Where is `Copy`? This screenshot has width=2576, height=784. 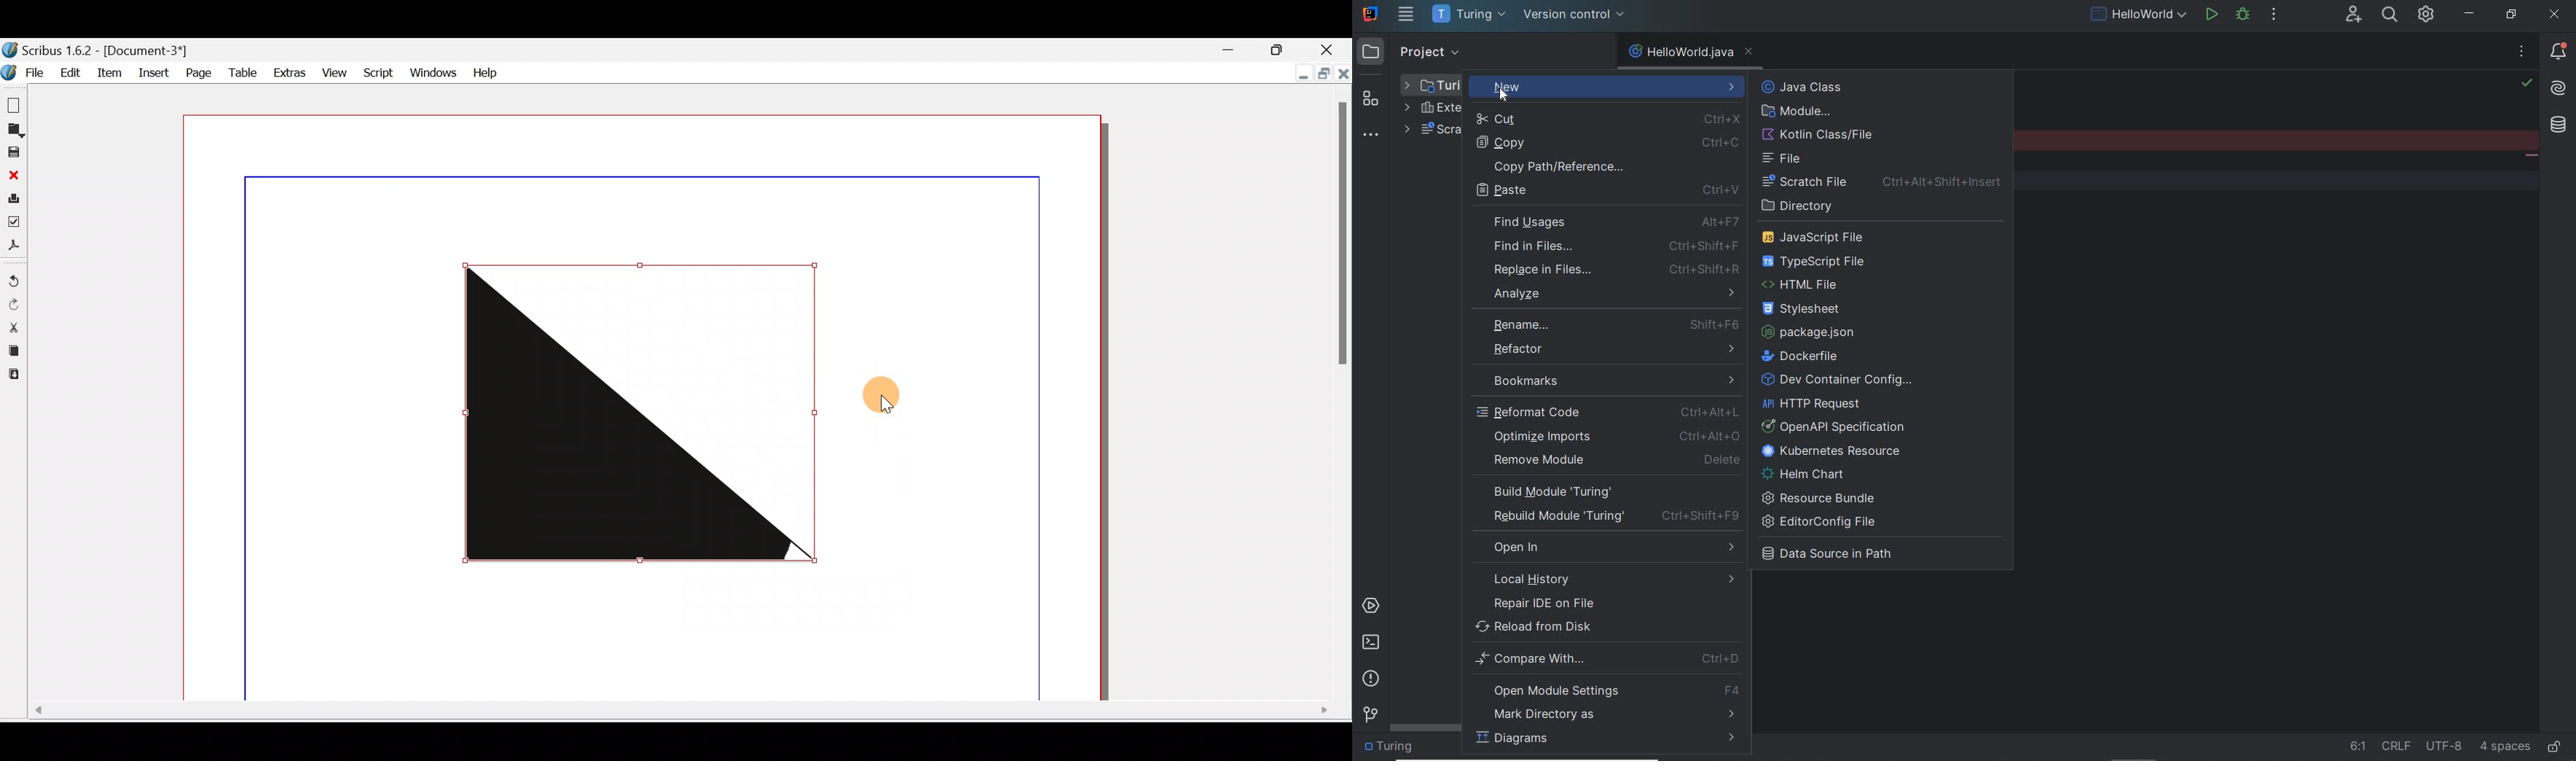 Copy is located at coordinates (13, 349).